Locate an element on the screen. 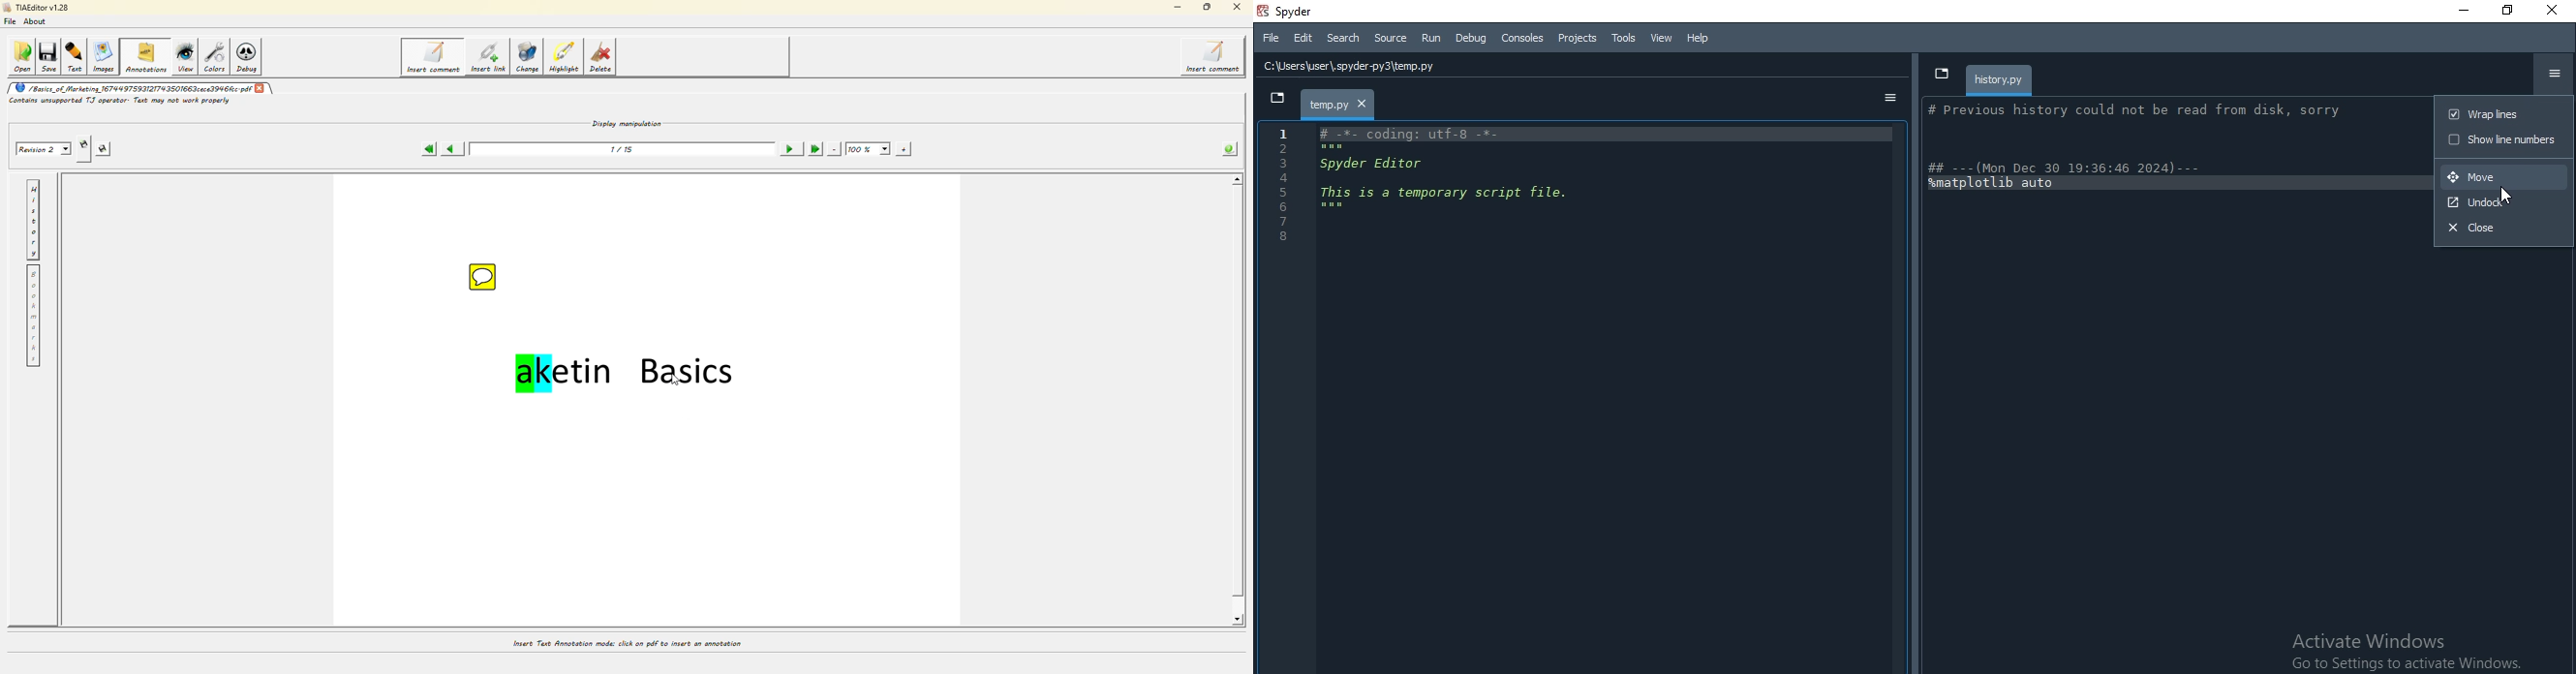  show  line numbers is located at coordinates (2502, 140).